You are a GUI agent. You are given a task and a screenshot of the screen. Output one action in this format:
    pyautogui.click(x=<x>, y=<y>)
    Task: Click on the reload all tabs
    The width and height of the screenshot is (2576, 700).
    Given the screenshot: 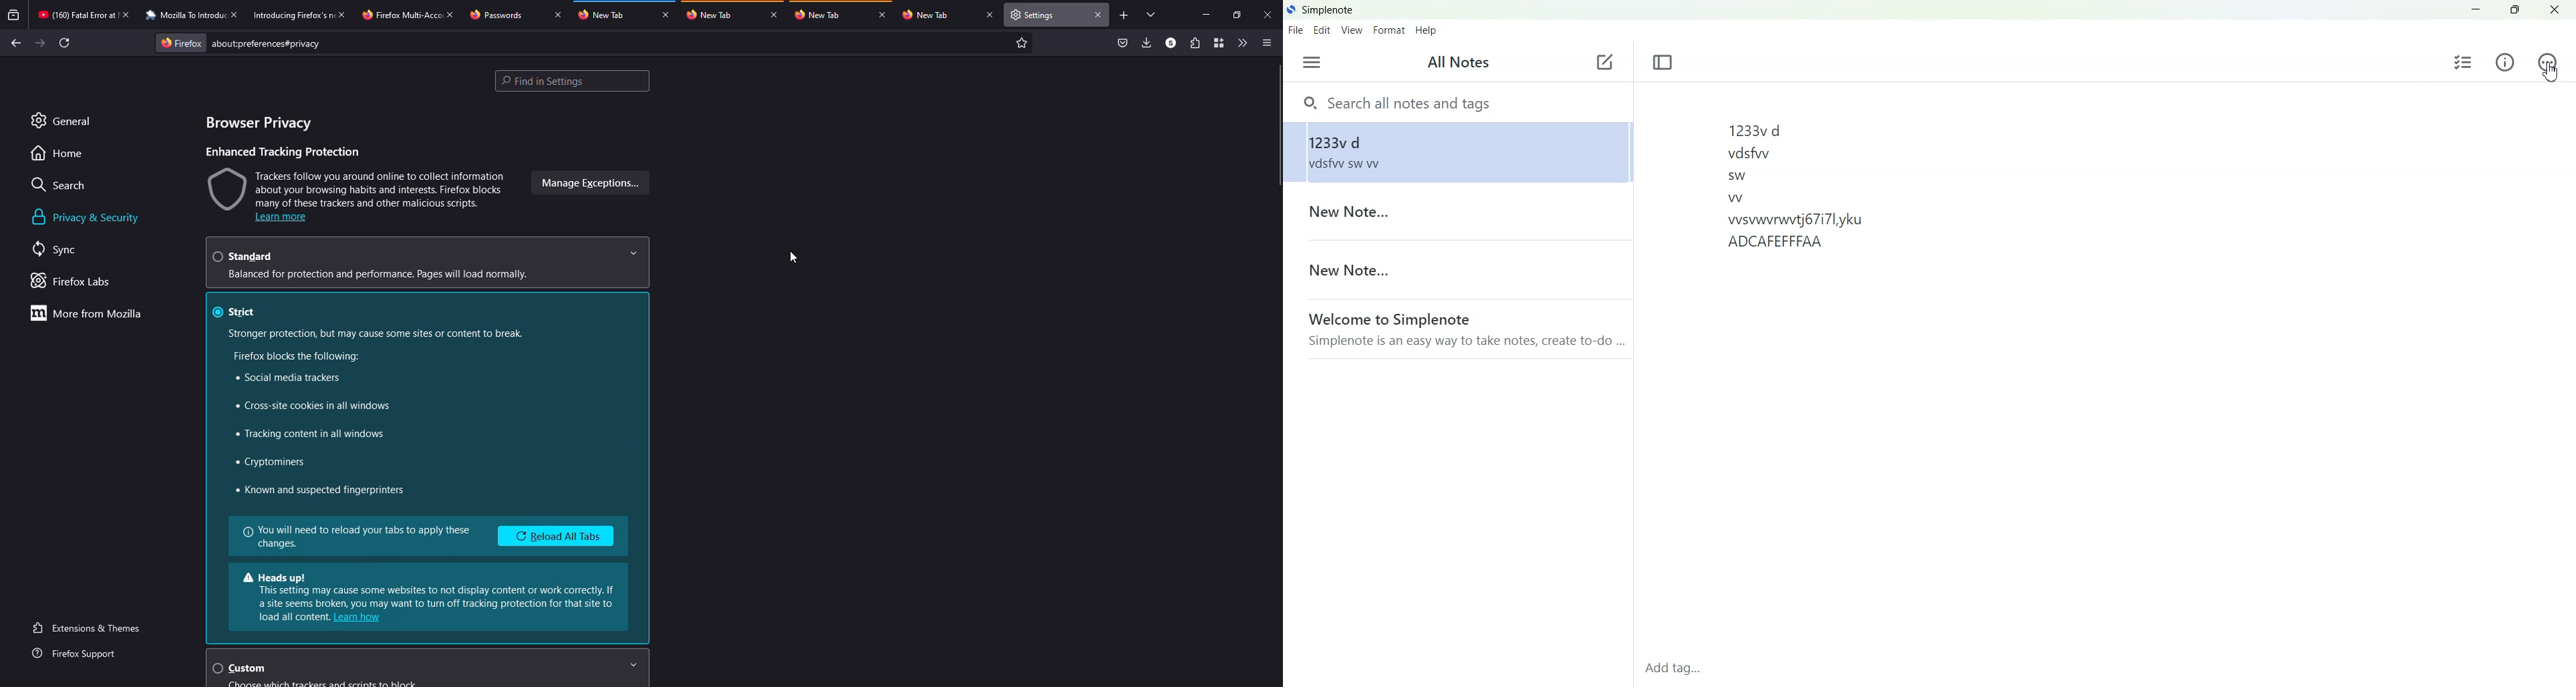 What is the action you would take?
    pyautogui.click(x=555, y=535)
    